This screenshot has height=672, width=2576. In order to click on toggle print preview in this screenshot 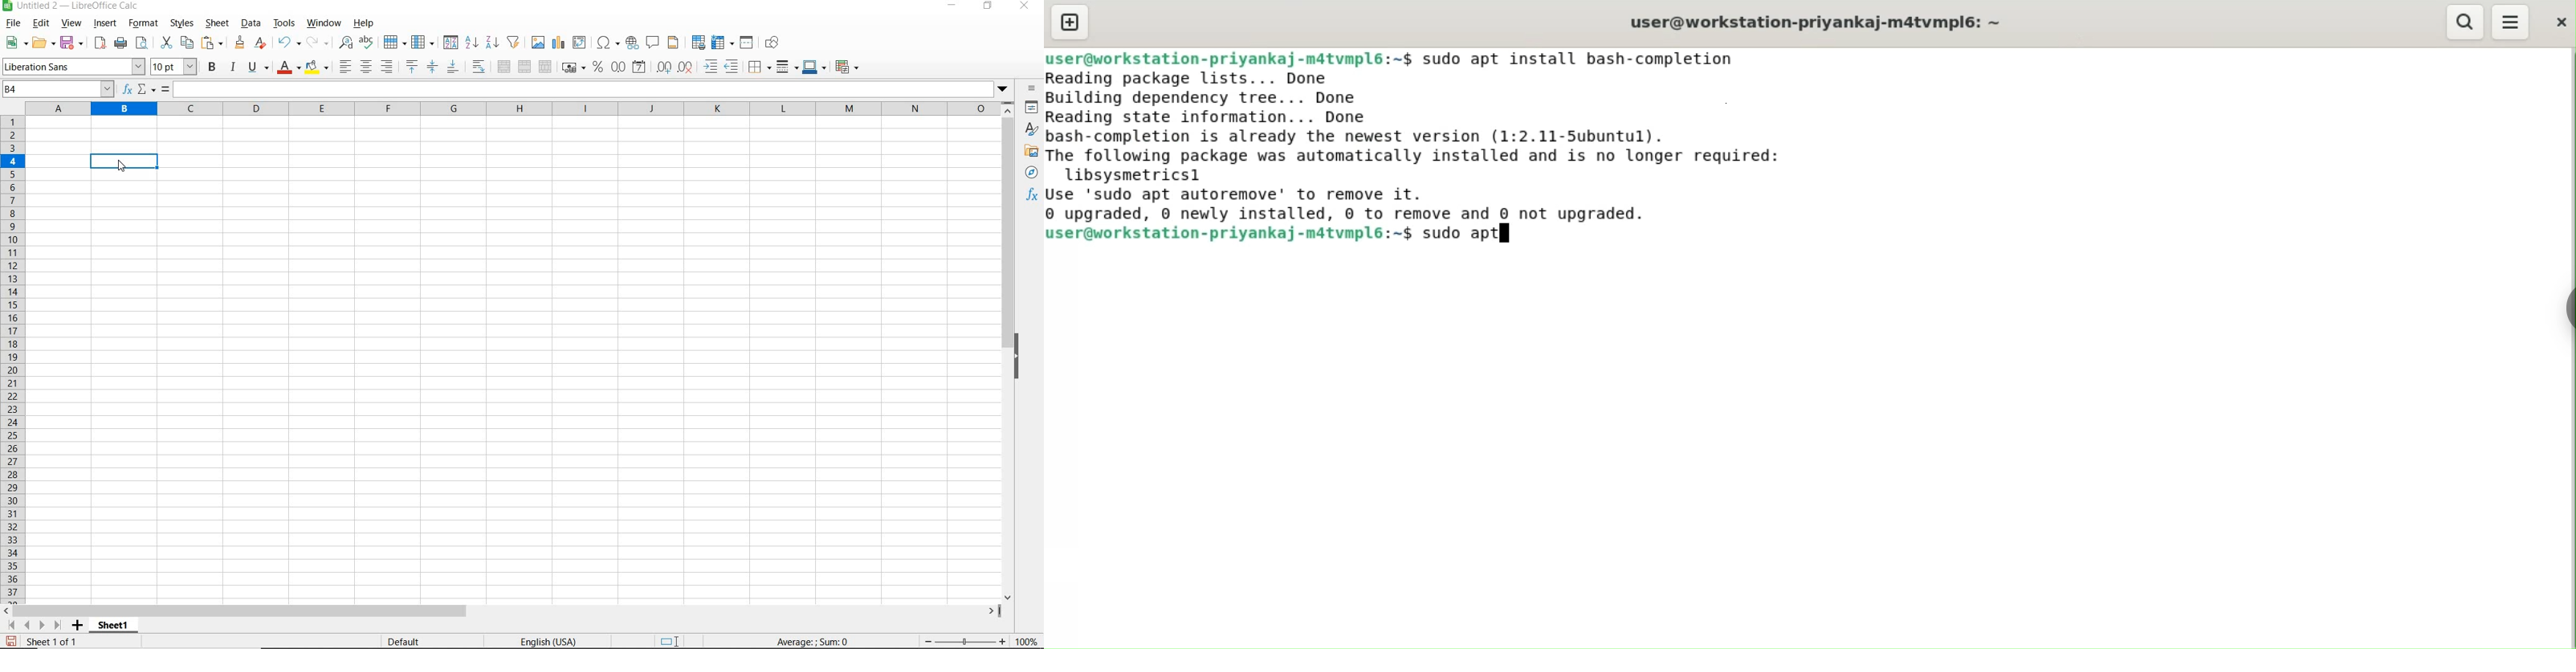, I will do `click(142, 43)`.